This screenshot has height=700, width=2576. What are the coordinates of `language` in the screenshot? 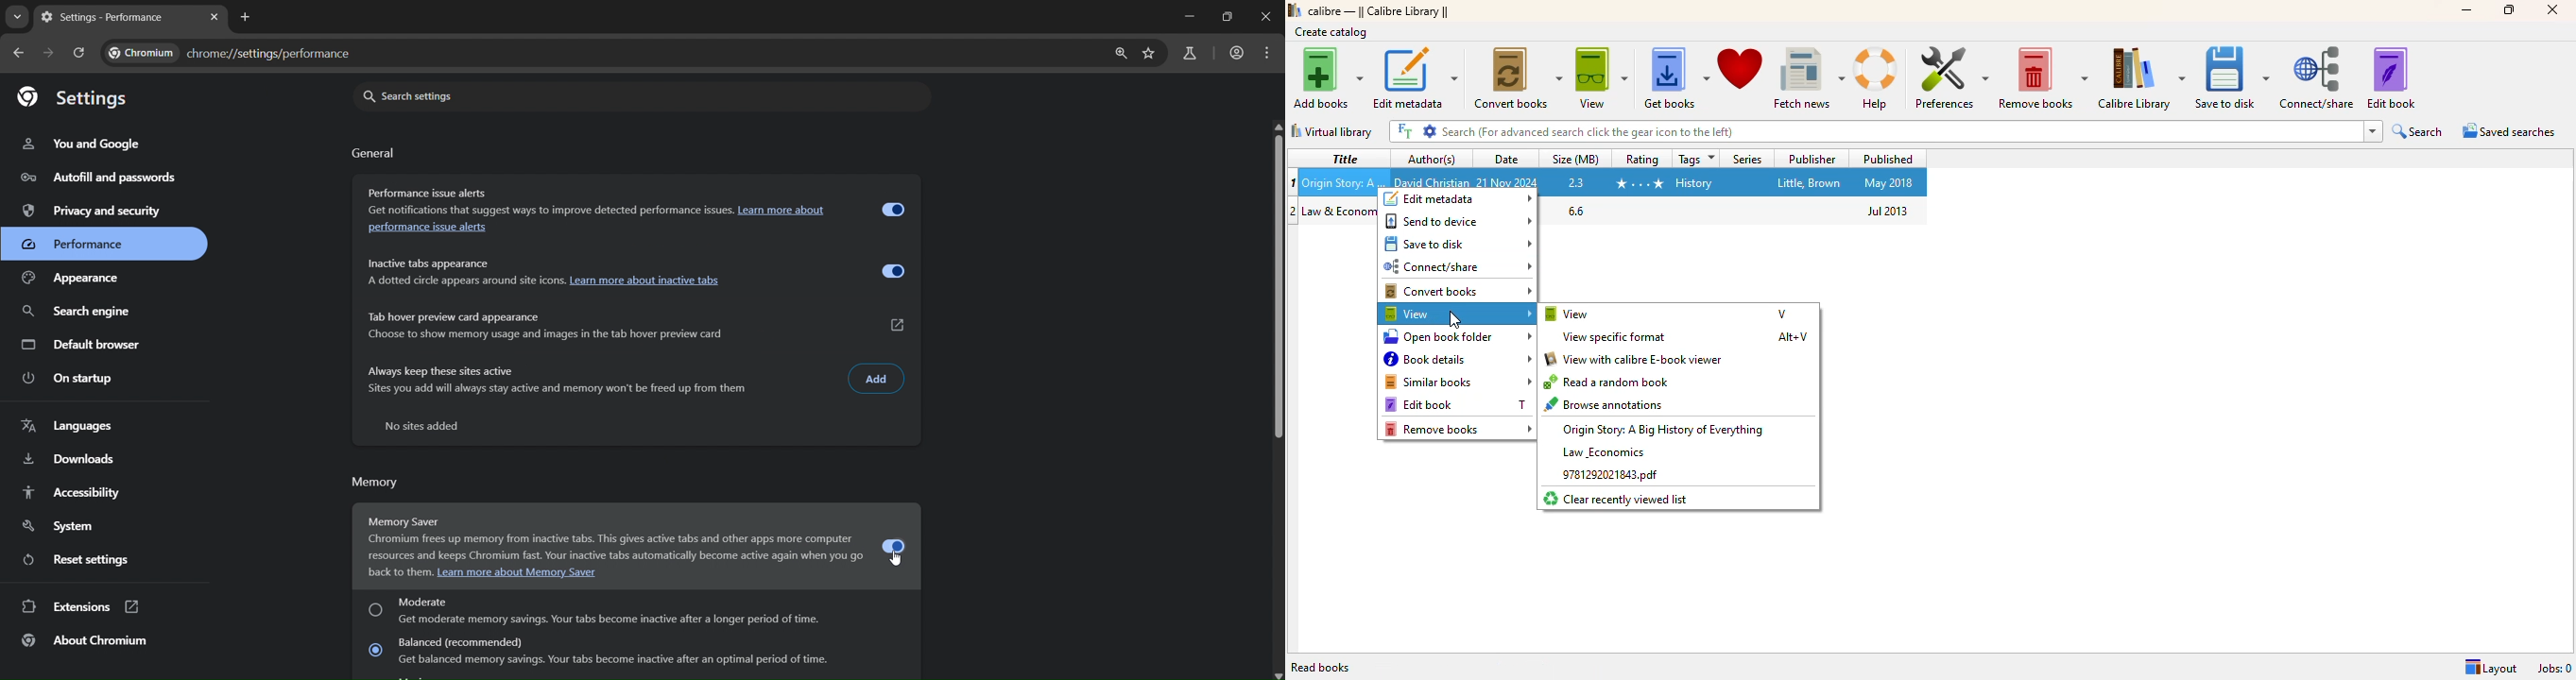 It's located at (70, 428).